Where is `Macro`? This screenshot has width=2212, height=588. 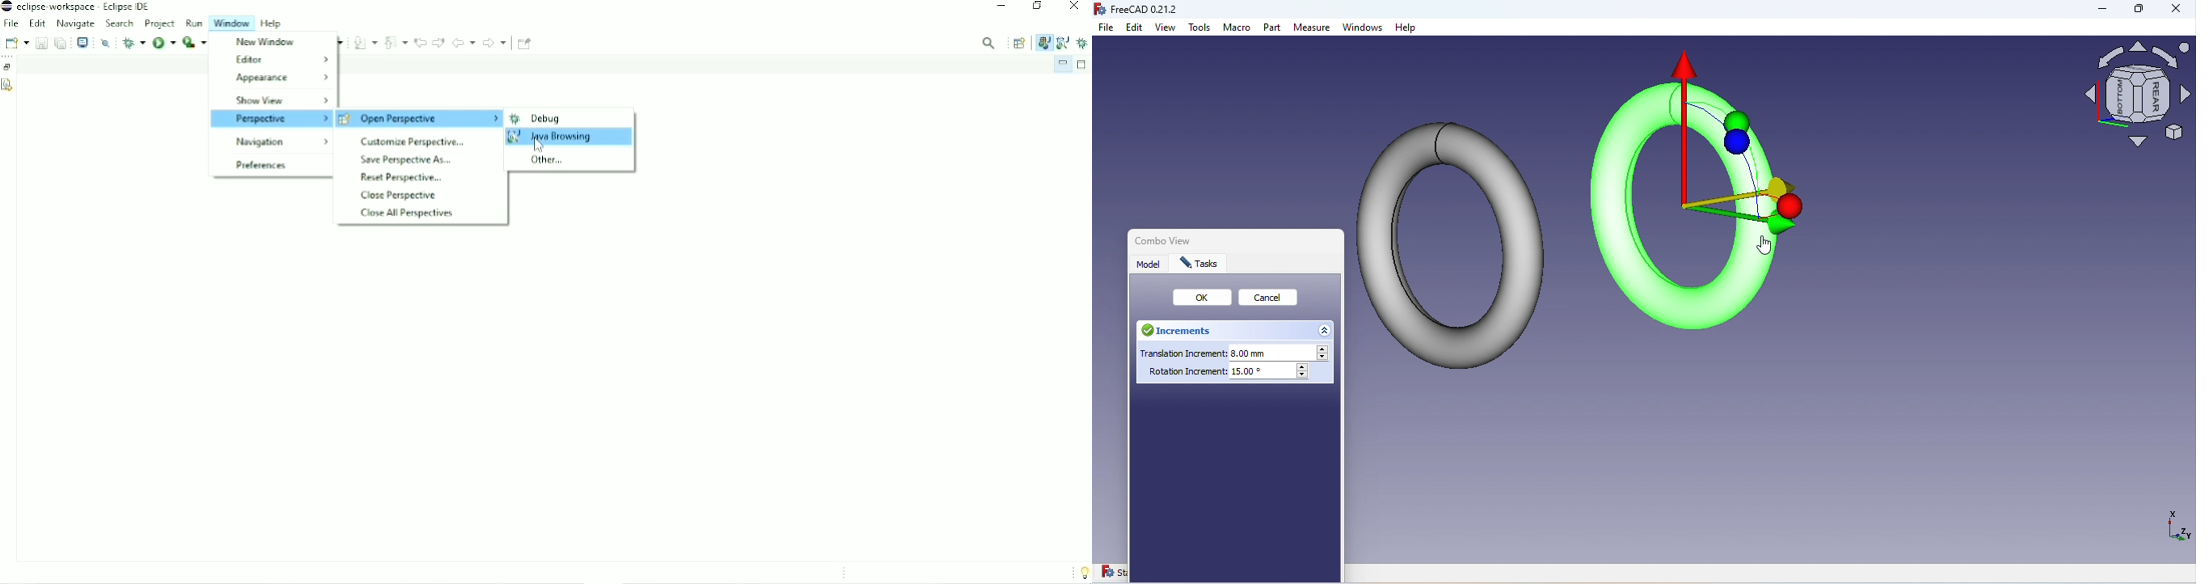
Macro is located at coordinates (1238, 30).